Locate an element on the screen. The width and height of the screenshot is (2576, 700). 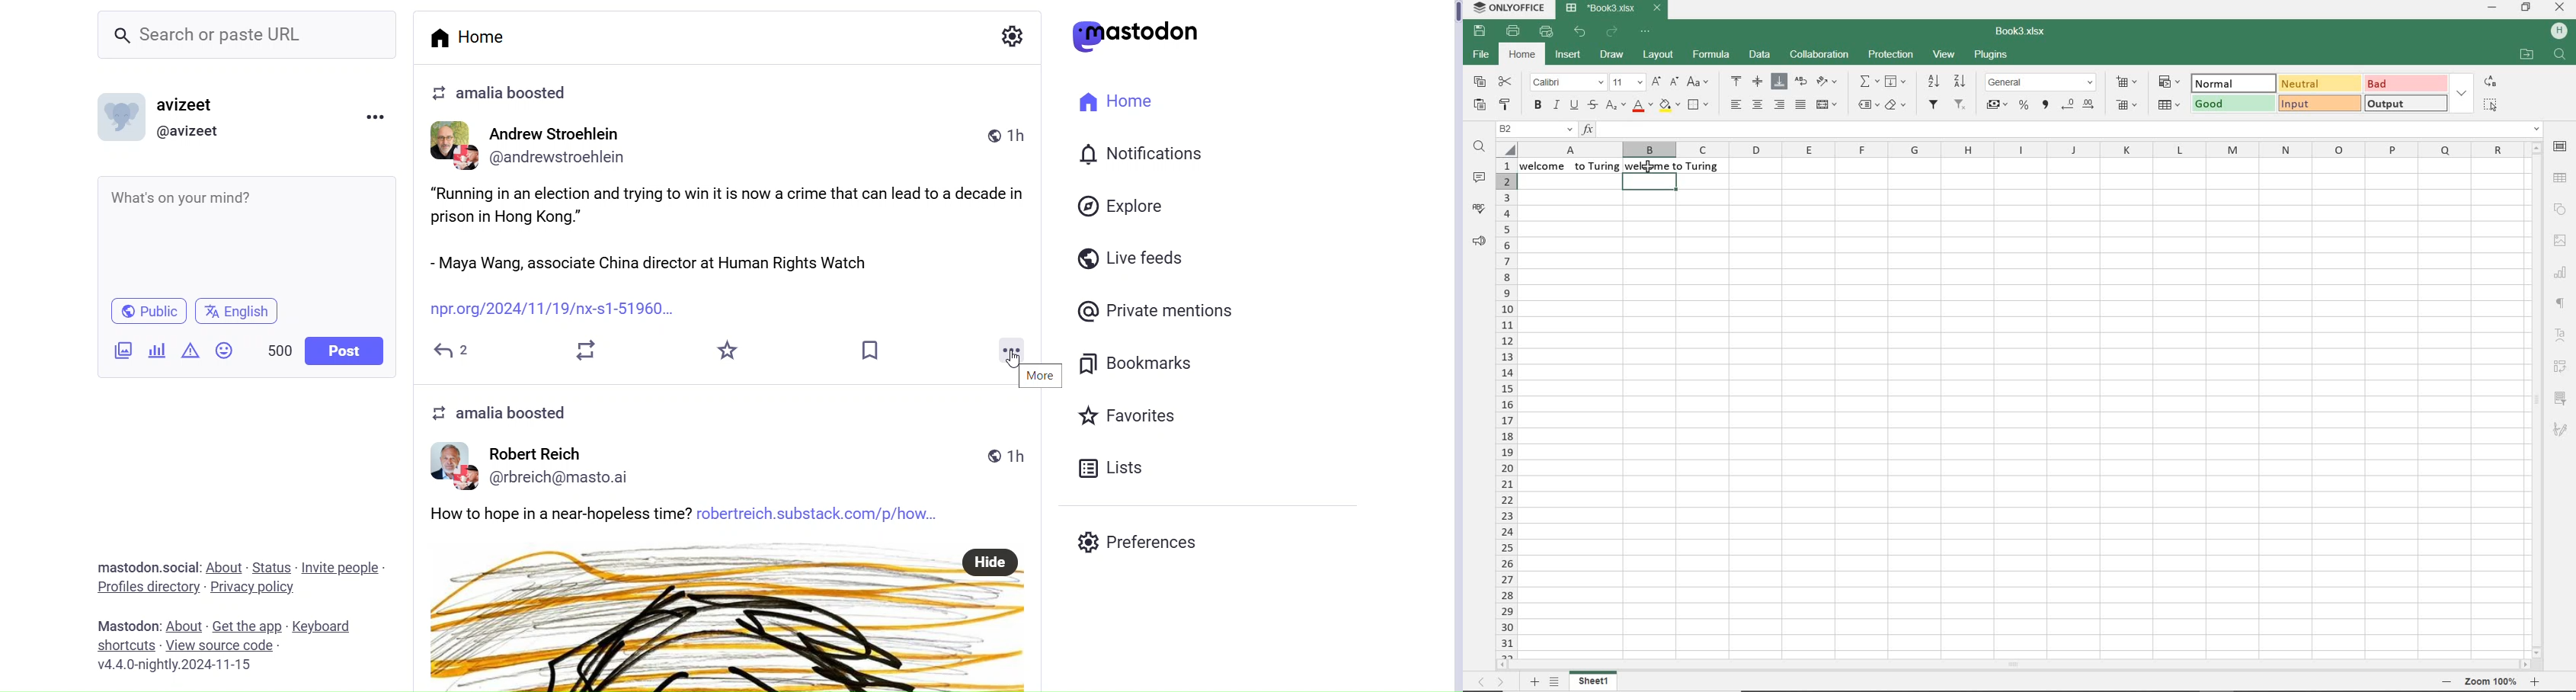
@ User Name is located at coordinates (191, 132).